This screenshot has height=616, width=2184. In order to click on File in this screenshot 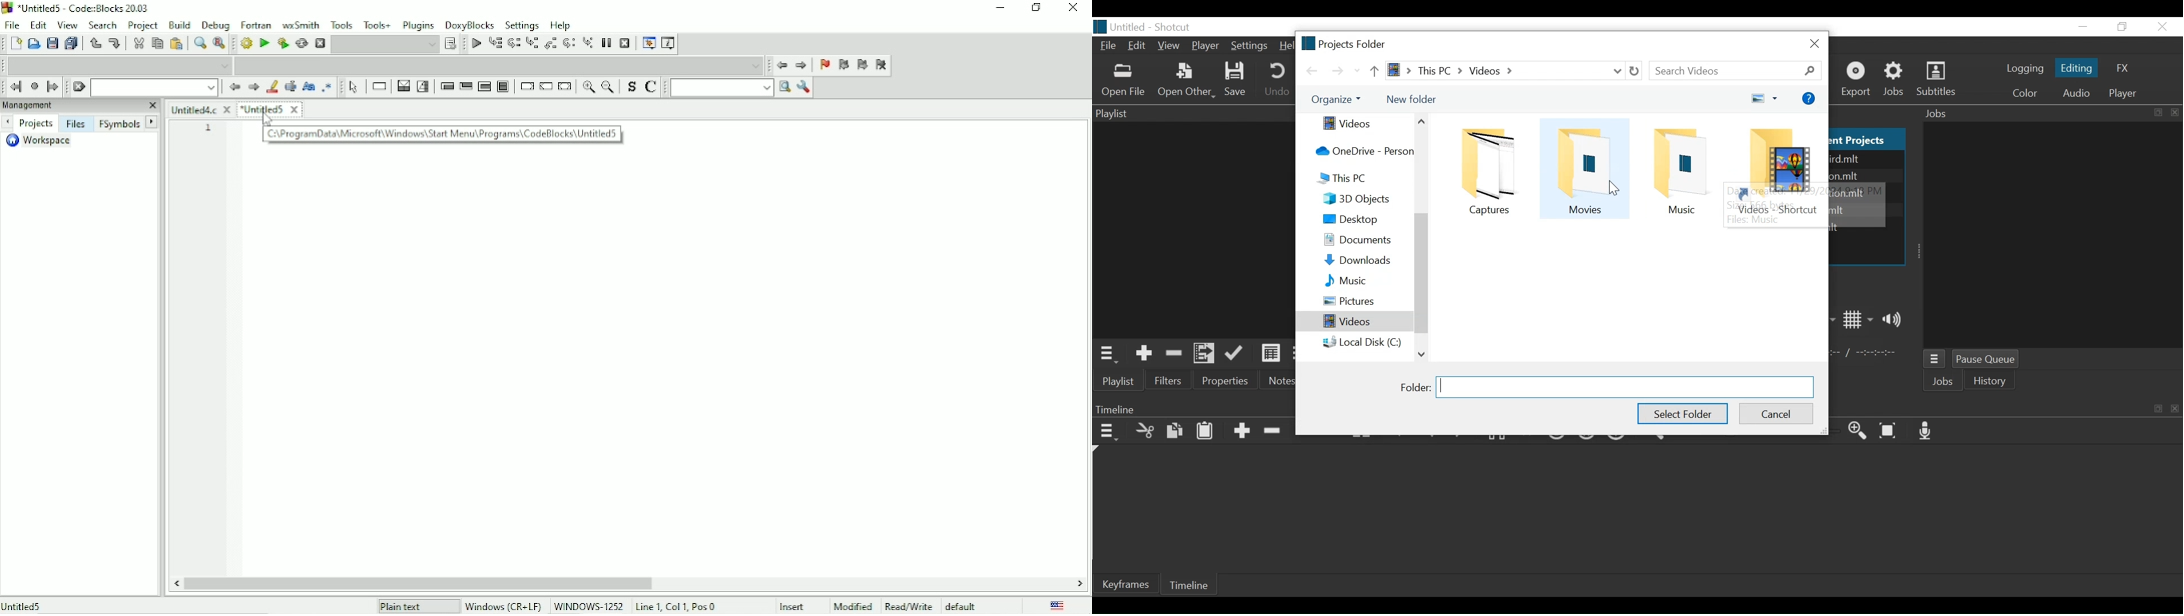, I will do `click(12, 25)`.